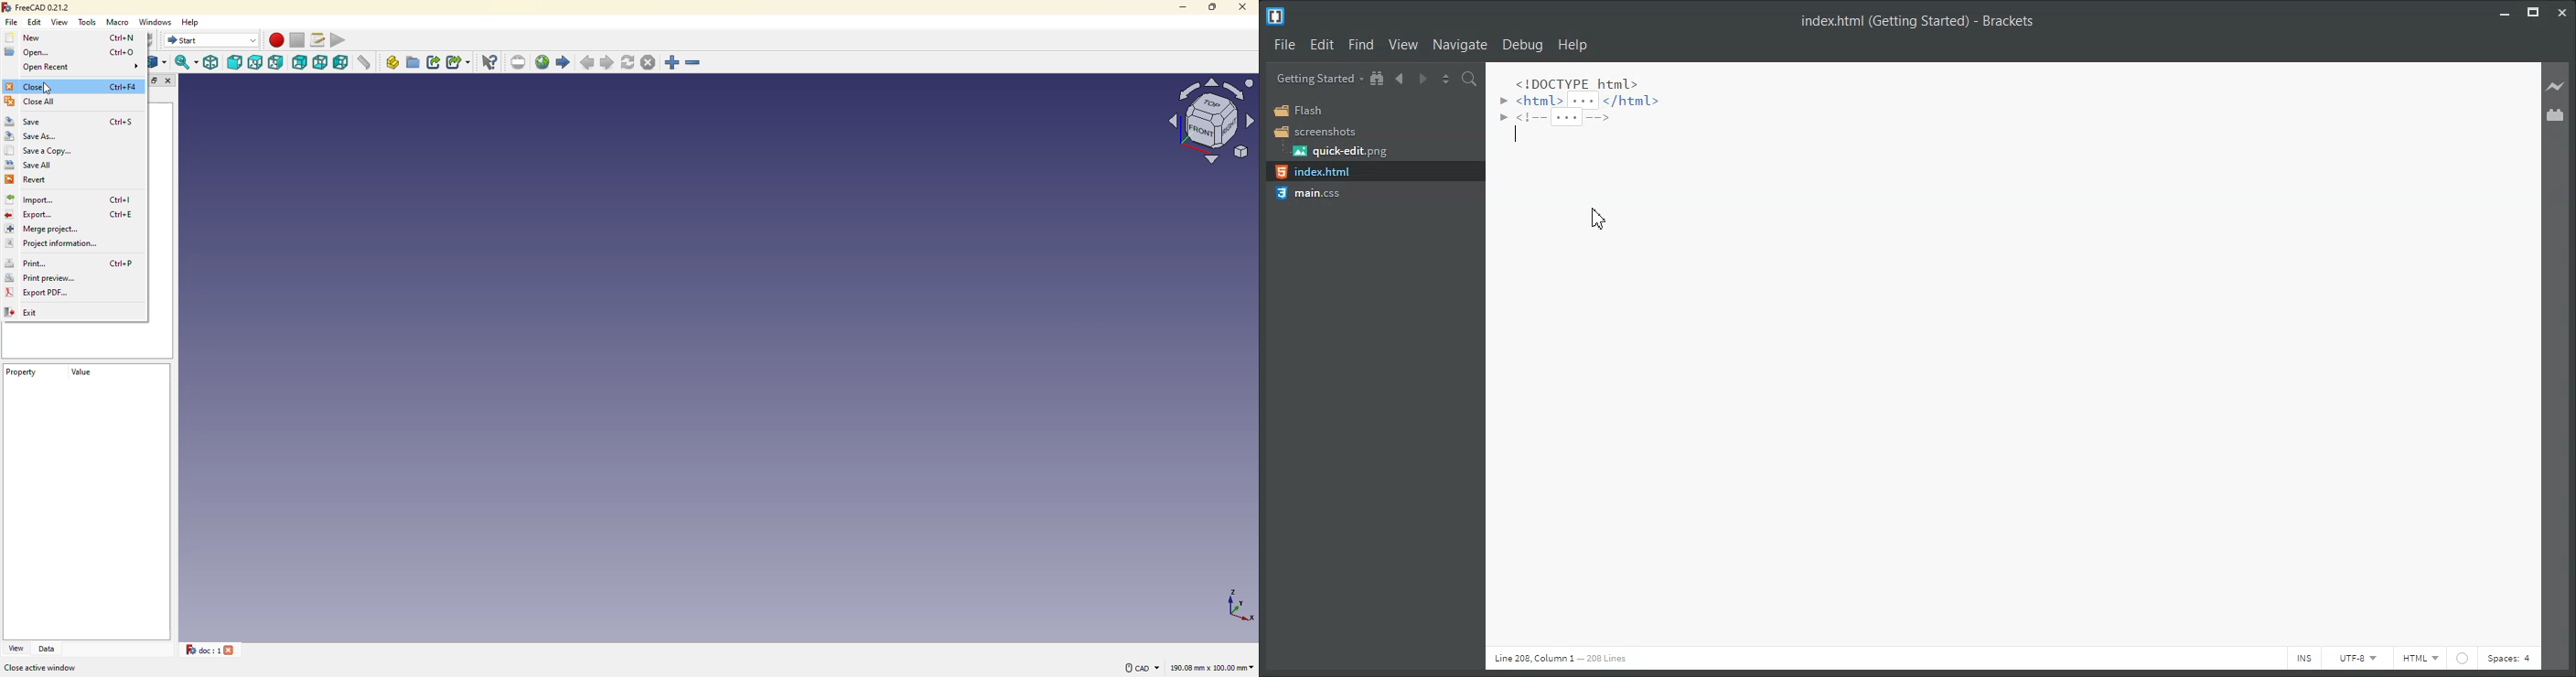 The width and height of the screenshot is (2576, 700). I want to click on cad navigation, so click(1141, 667).